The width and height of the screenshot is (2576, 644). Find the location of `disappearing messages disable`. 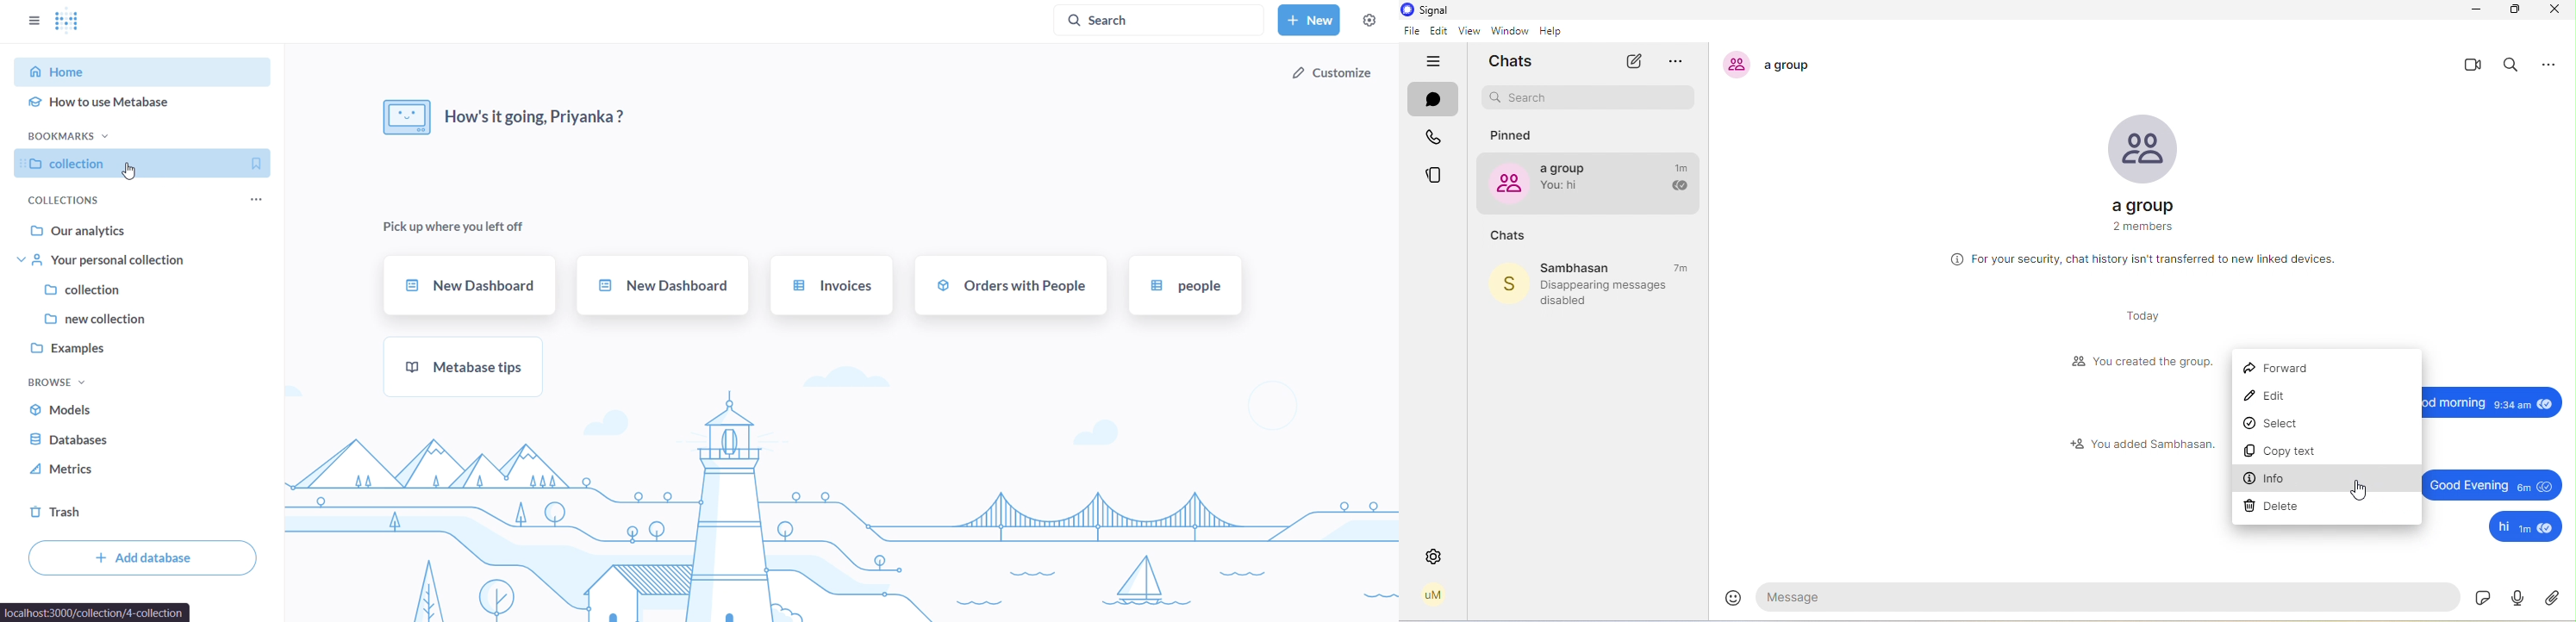

disappearing messages disable is located at coordinates (1612, 293).